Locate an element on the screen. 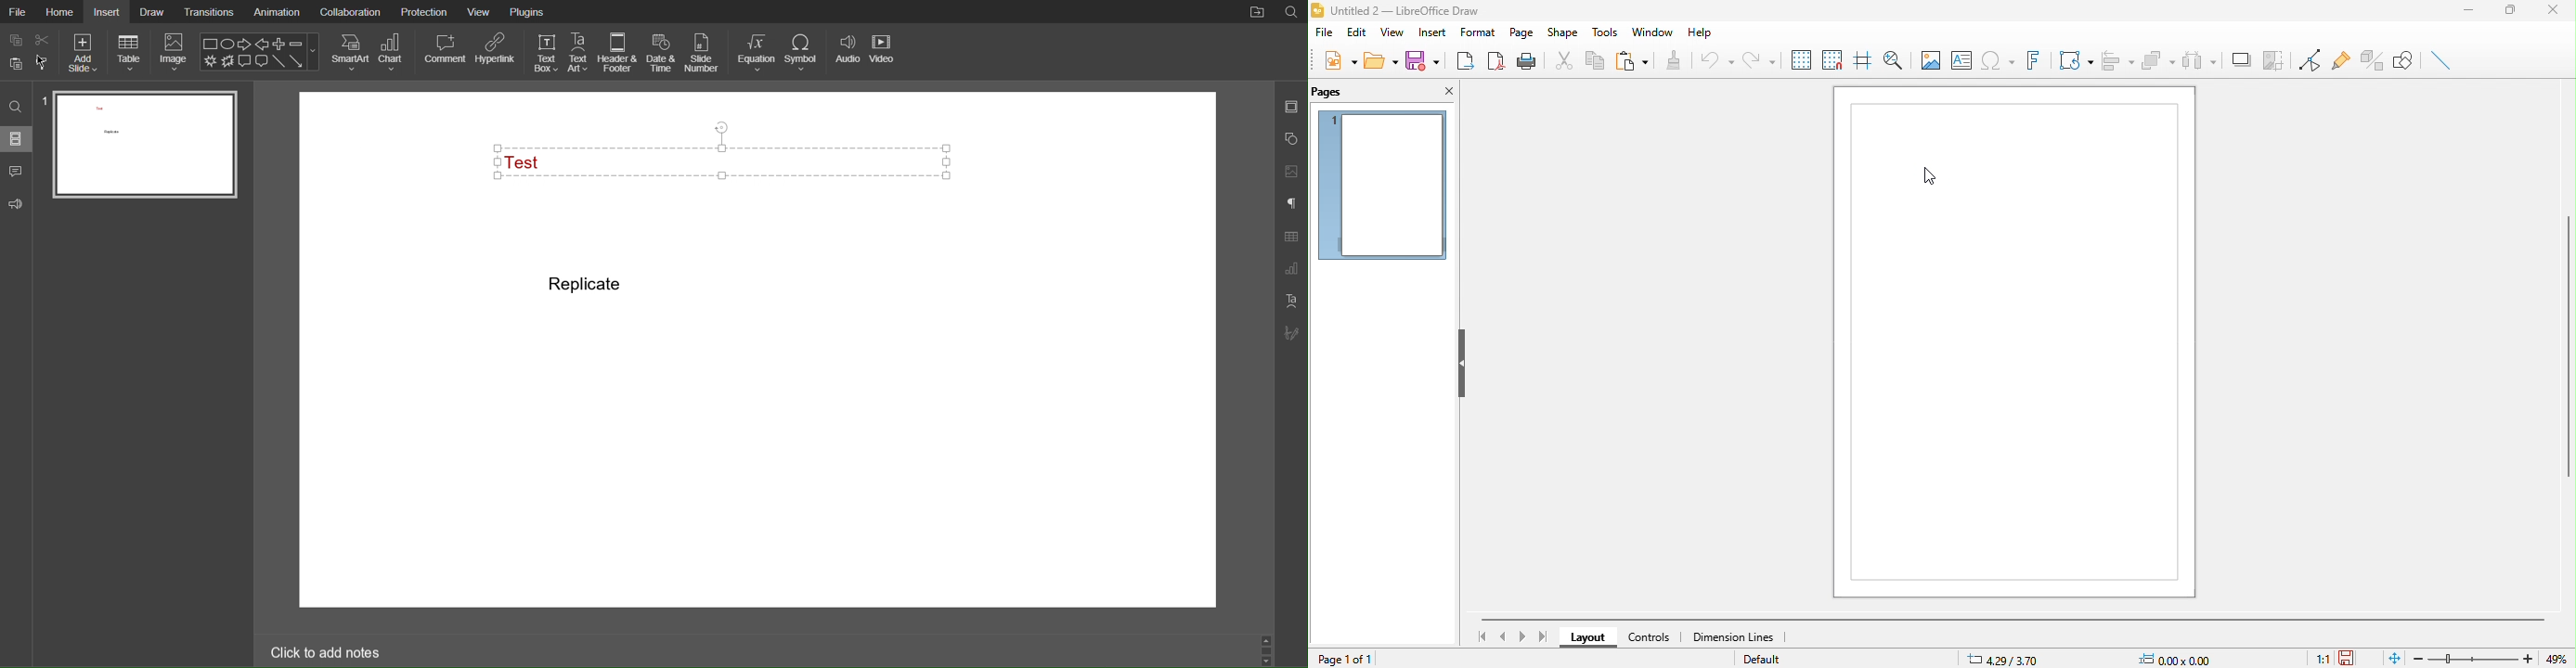 This screenshot has width=2576, height=672. text box  is located at coordinates (1960, 58).